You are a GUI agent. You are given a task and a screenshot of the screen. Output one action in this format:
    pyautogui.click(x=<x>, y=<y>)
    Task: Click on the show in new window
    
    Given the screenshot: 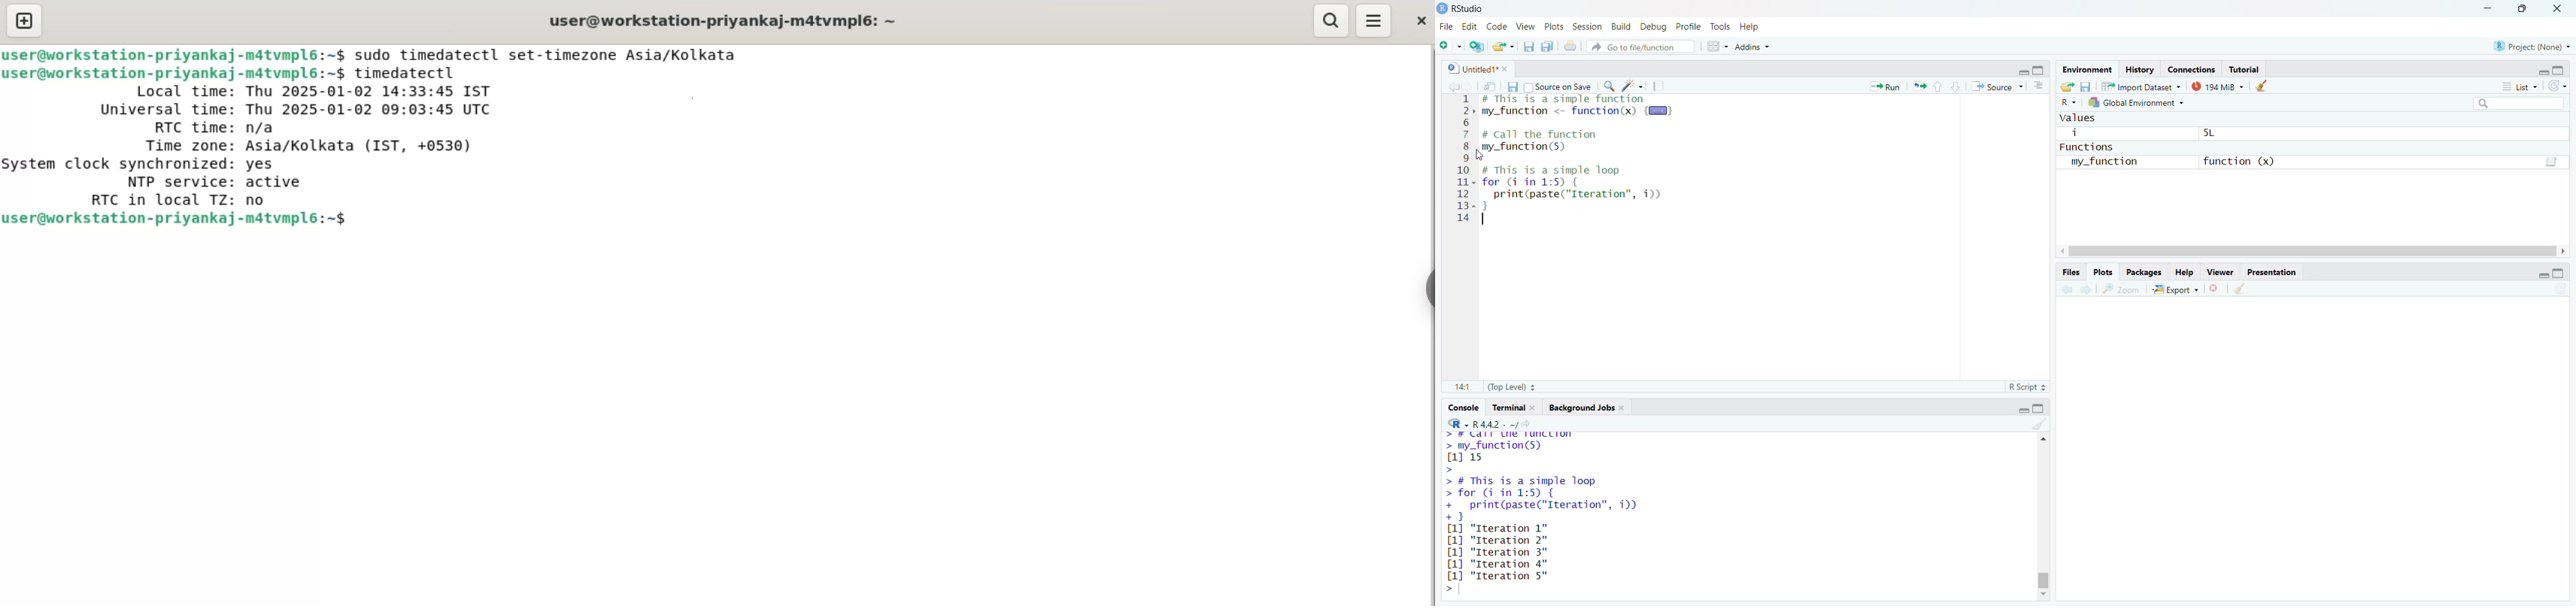 What is the action you would take?
    pyautogui.click(x=1491, y=86)
    